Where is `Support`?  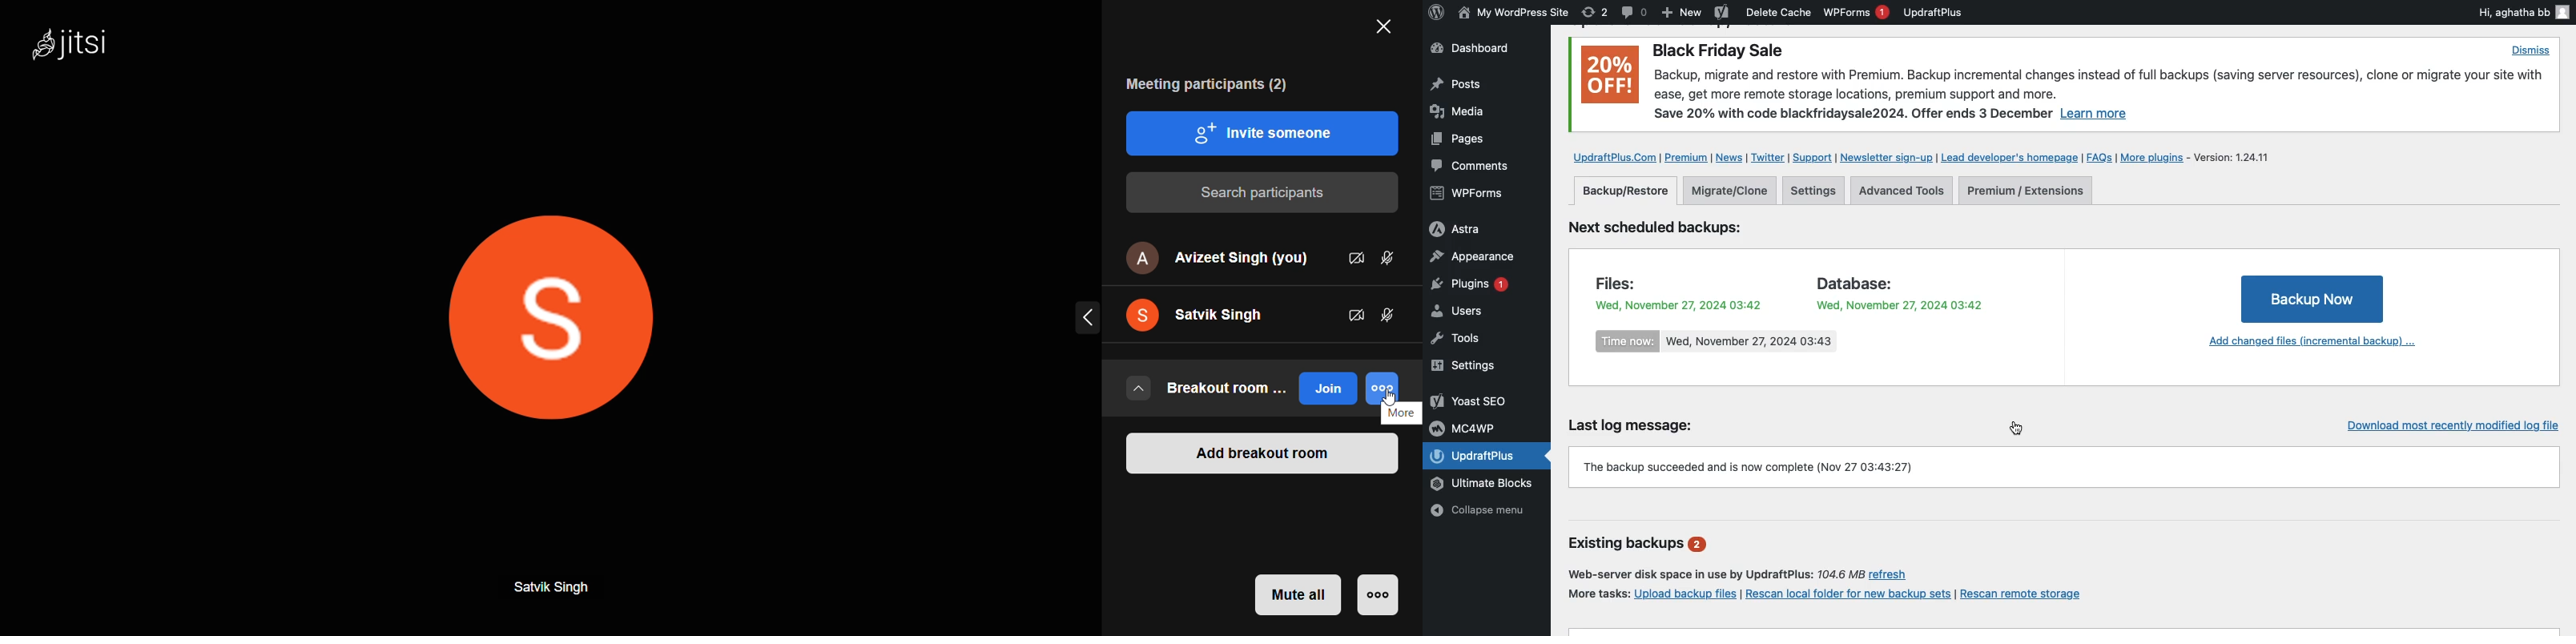 Support is located at coordinates (1813, 159).